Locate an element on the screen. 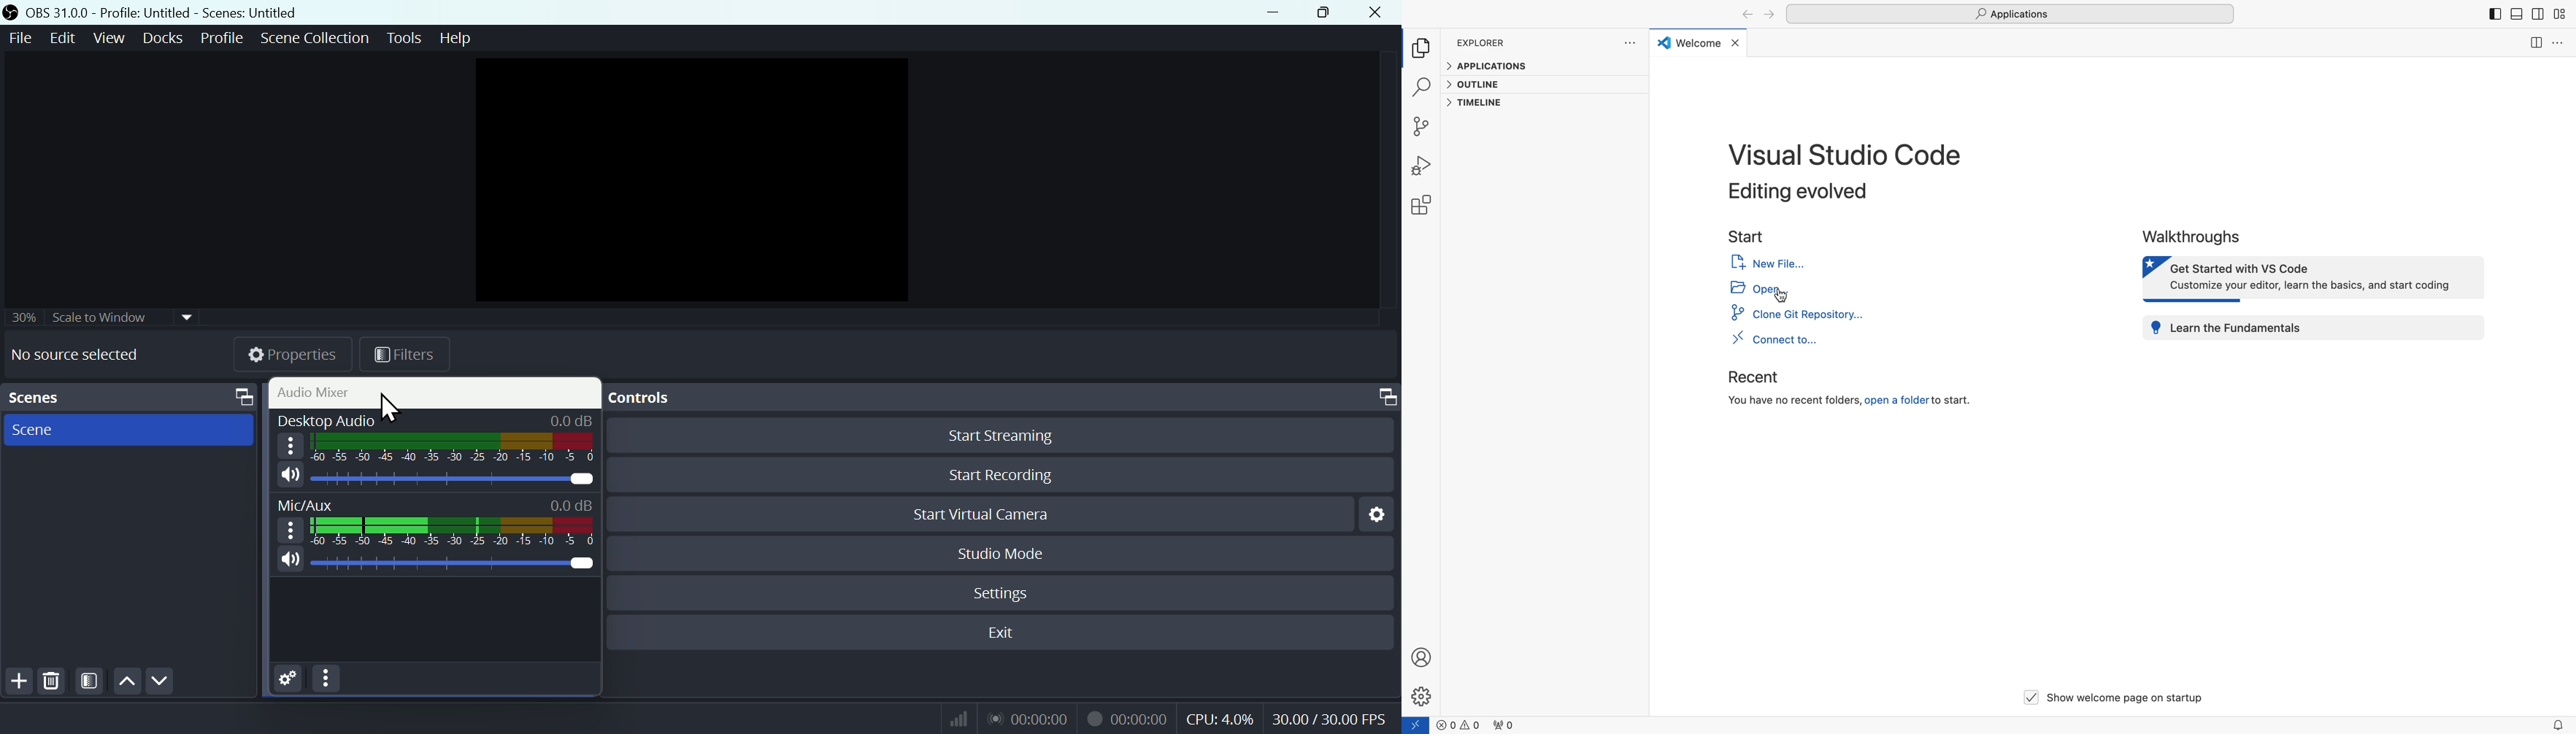 Image resolution: width=2576 pixels, height=756 pixels. Delete is located at coordinates (51, 680).